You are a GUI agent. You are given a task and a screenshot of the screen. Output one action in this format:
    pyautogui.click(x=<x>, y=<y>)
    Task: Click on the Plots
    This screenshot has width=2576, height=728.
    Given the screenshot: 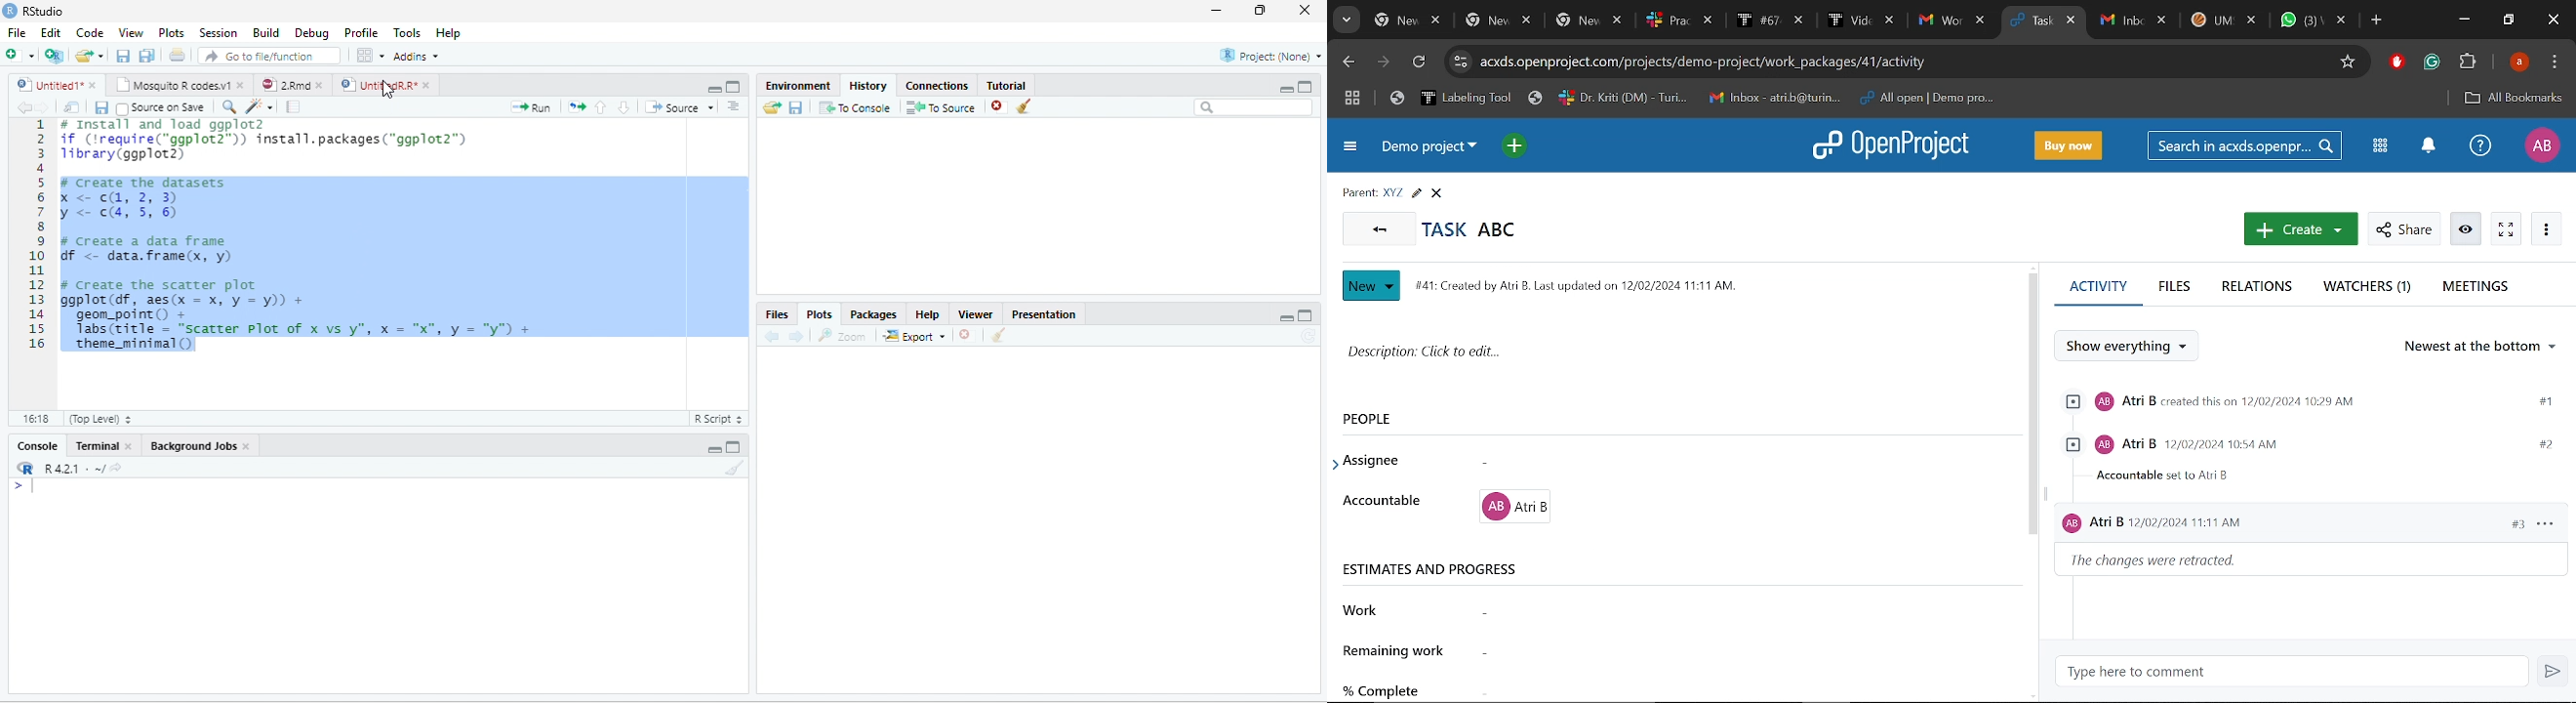 What is the action you would take?
    pyautogui.click(x=171, y=32)
    